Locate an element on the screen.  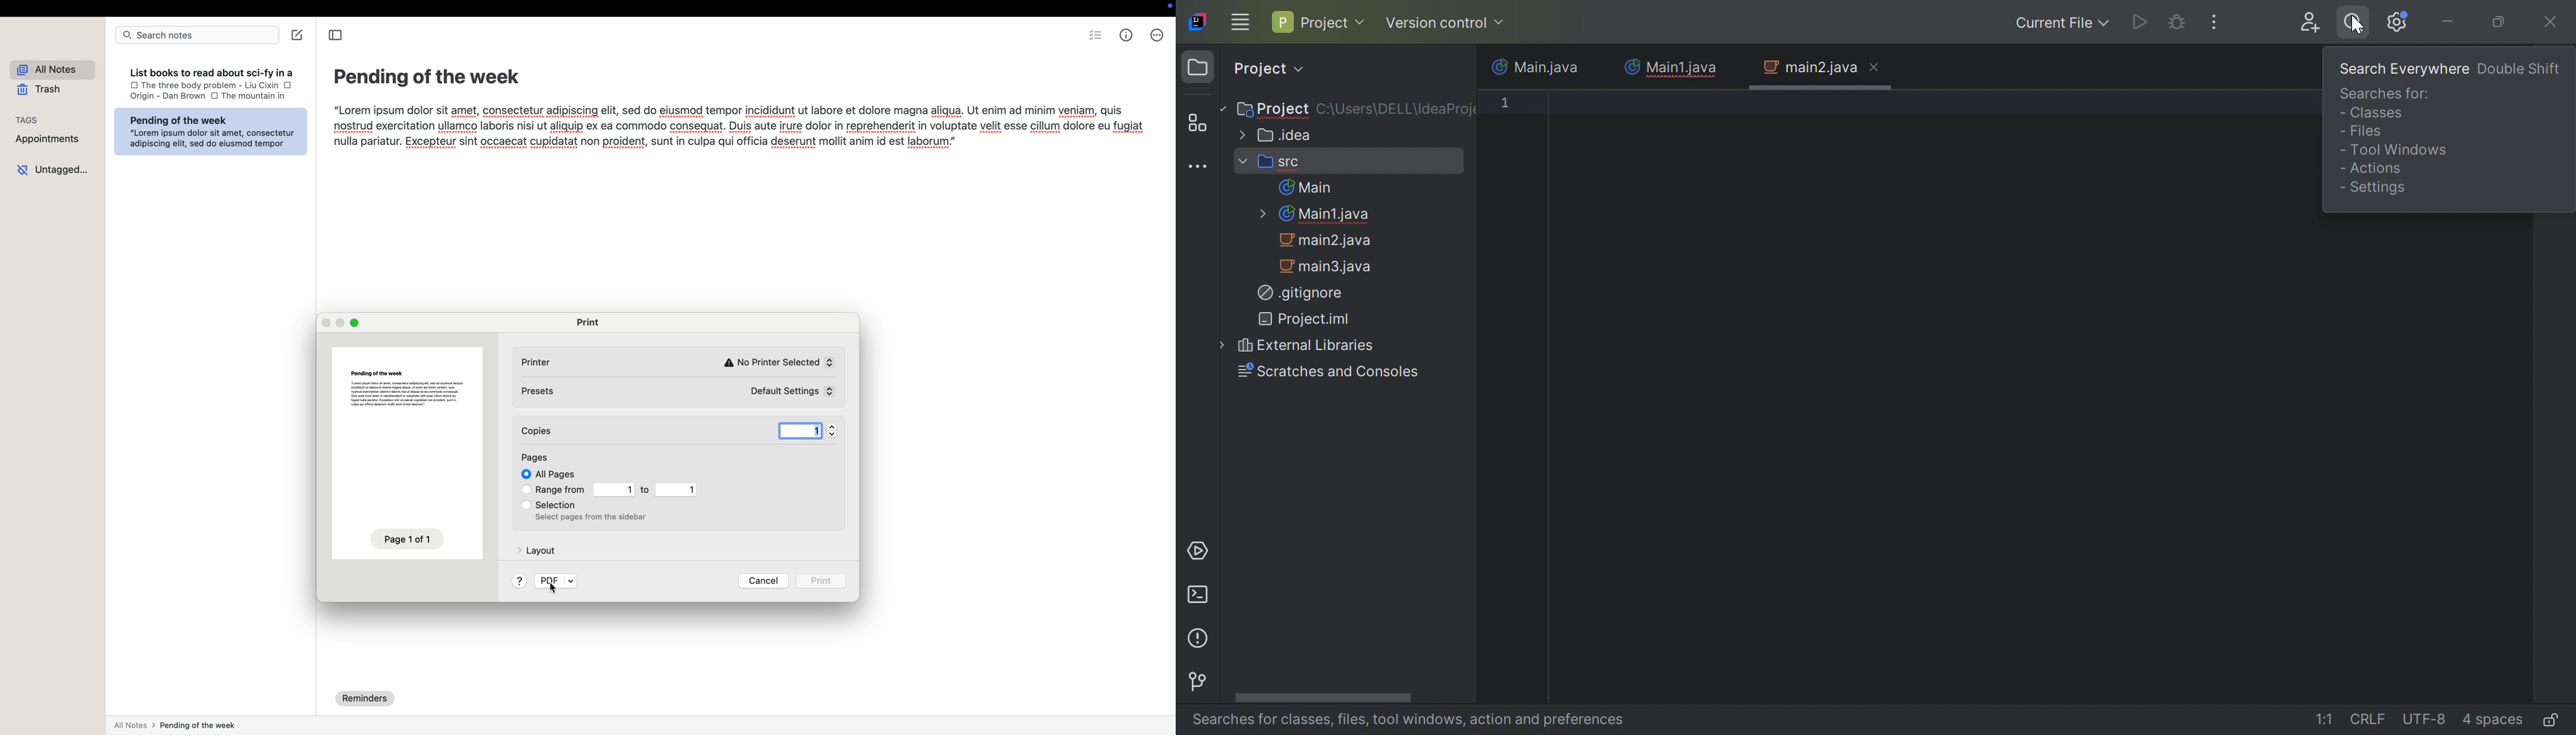
tags is located at coordinates (30, 121).